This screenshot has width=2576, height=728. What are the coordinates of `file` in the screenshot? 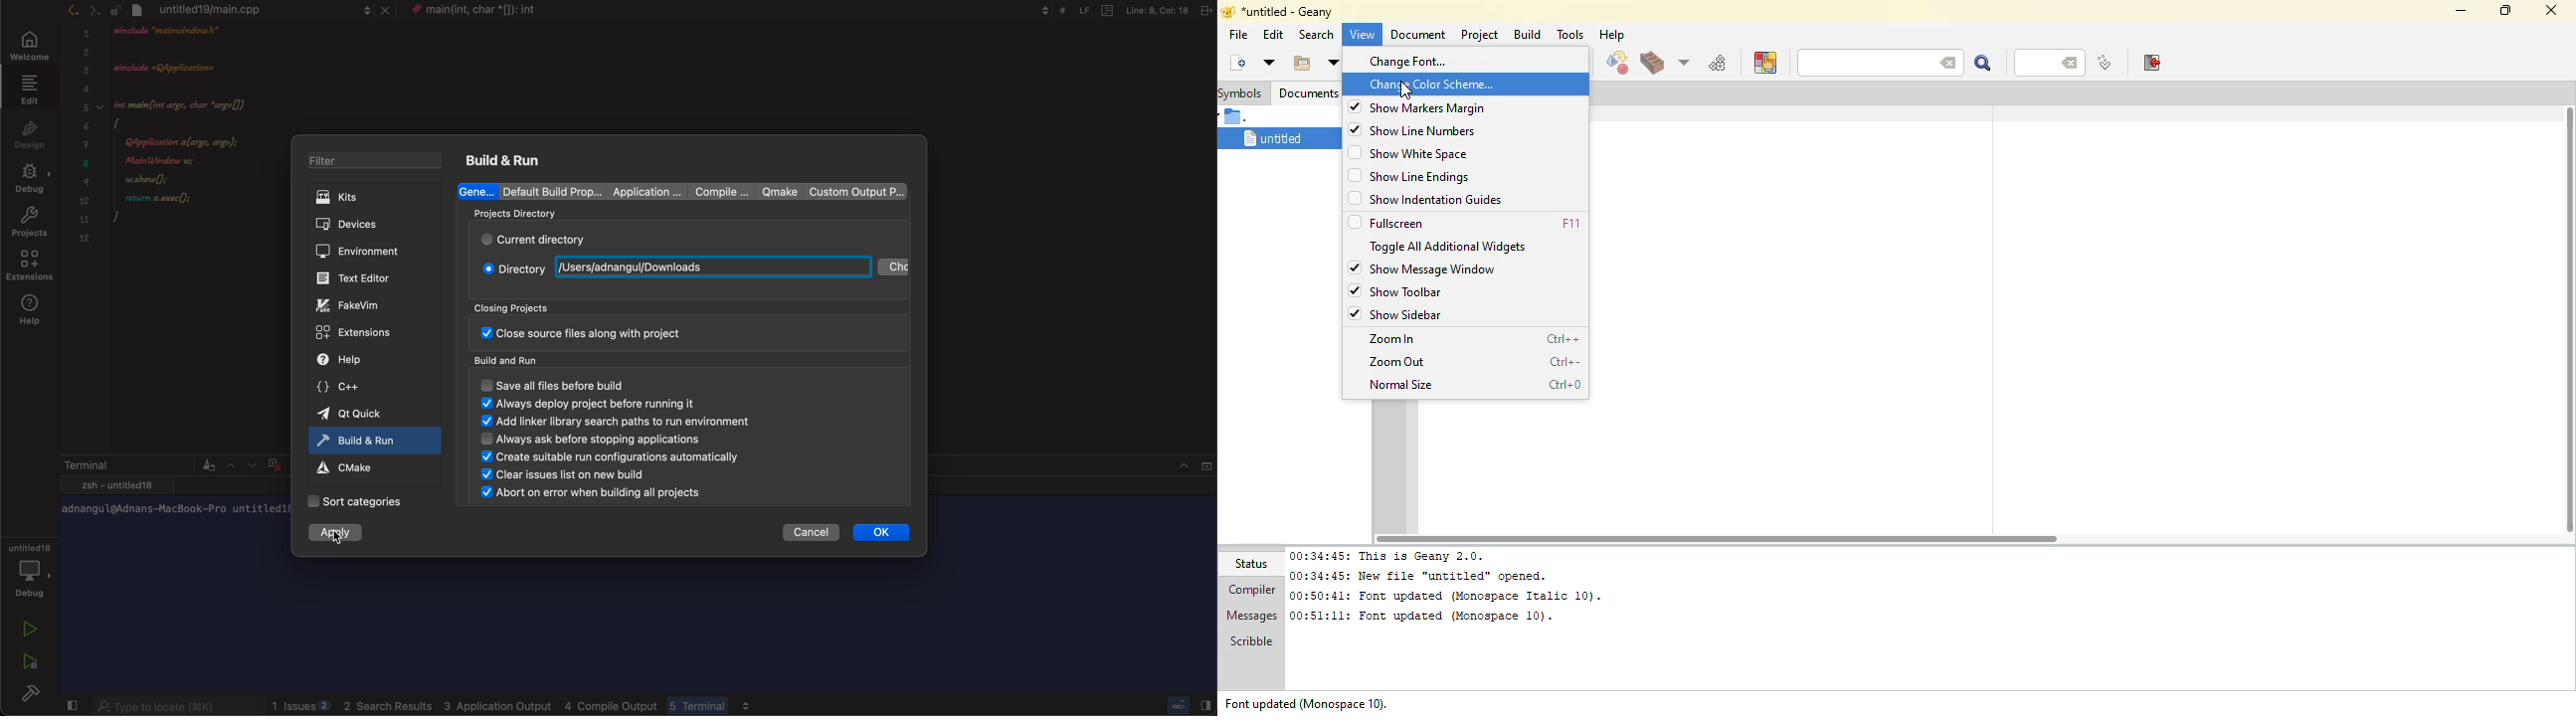 It's located at (1237, 34).